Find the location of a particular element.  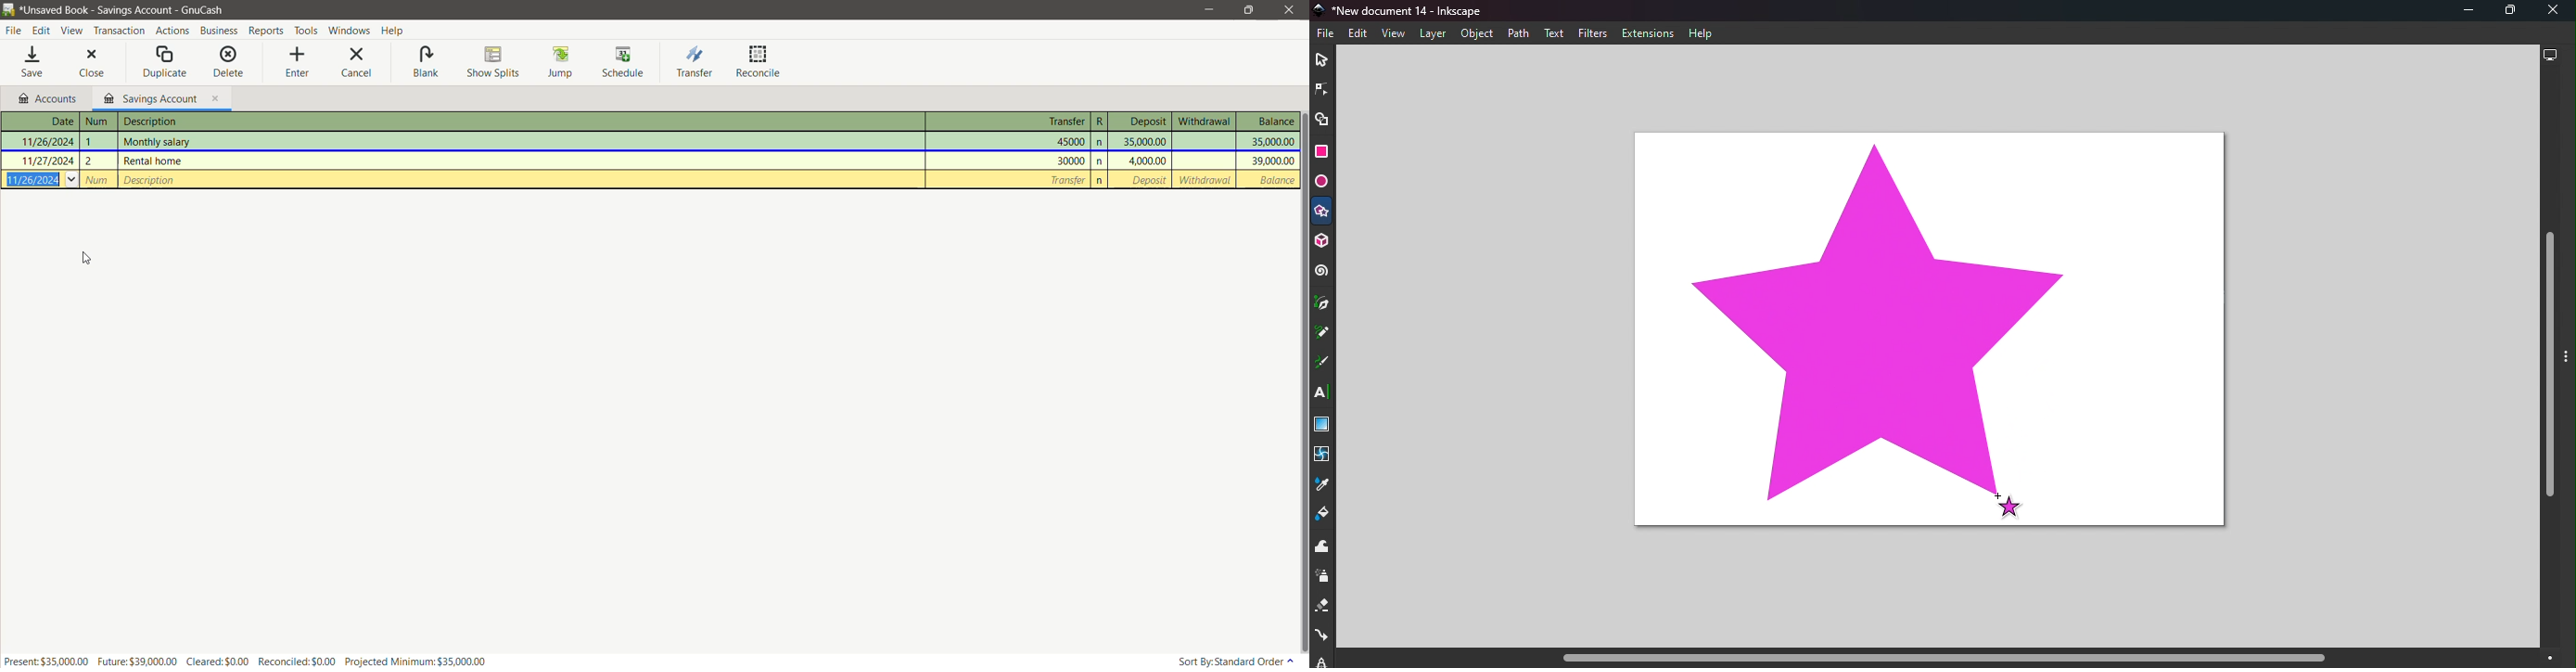

File is located at coordinates (13, 31).